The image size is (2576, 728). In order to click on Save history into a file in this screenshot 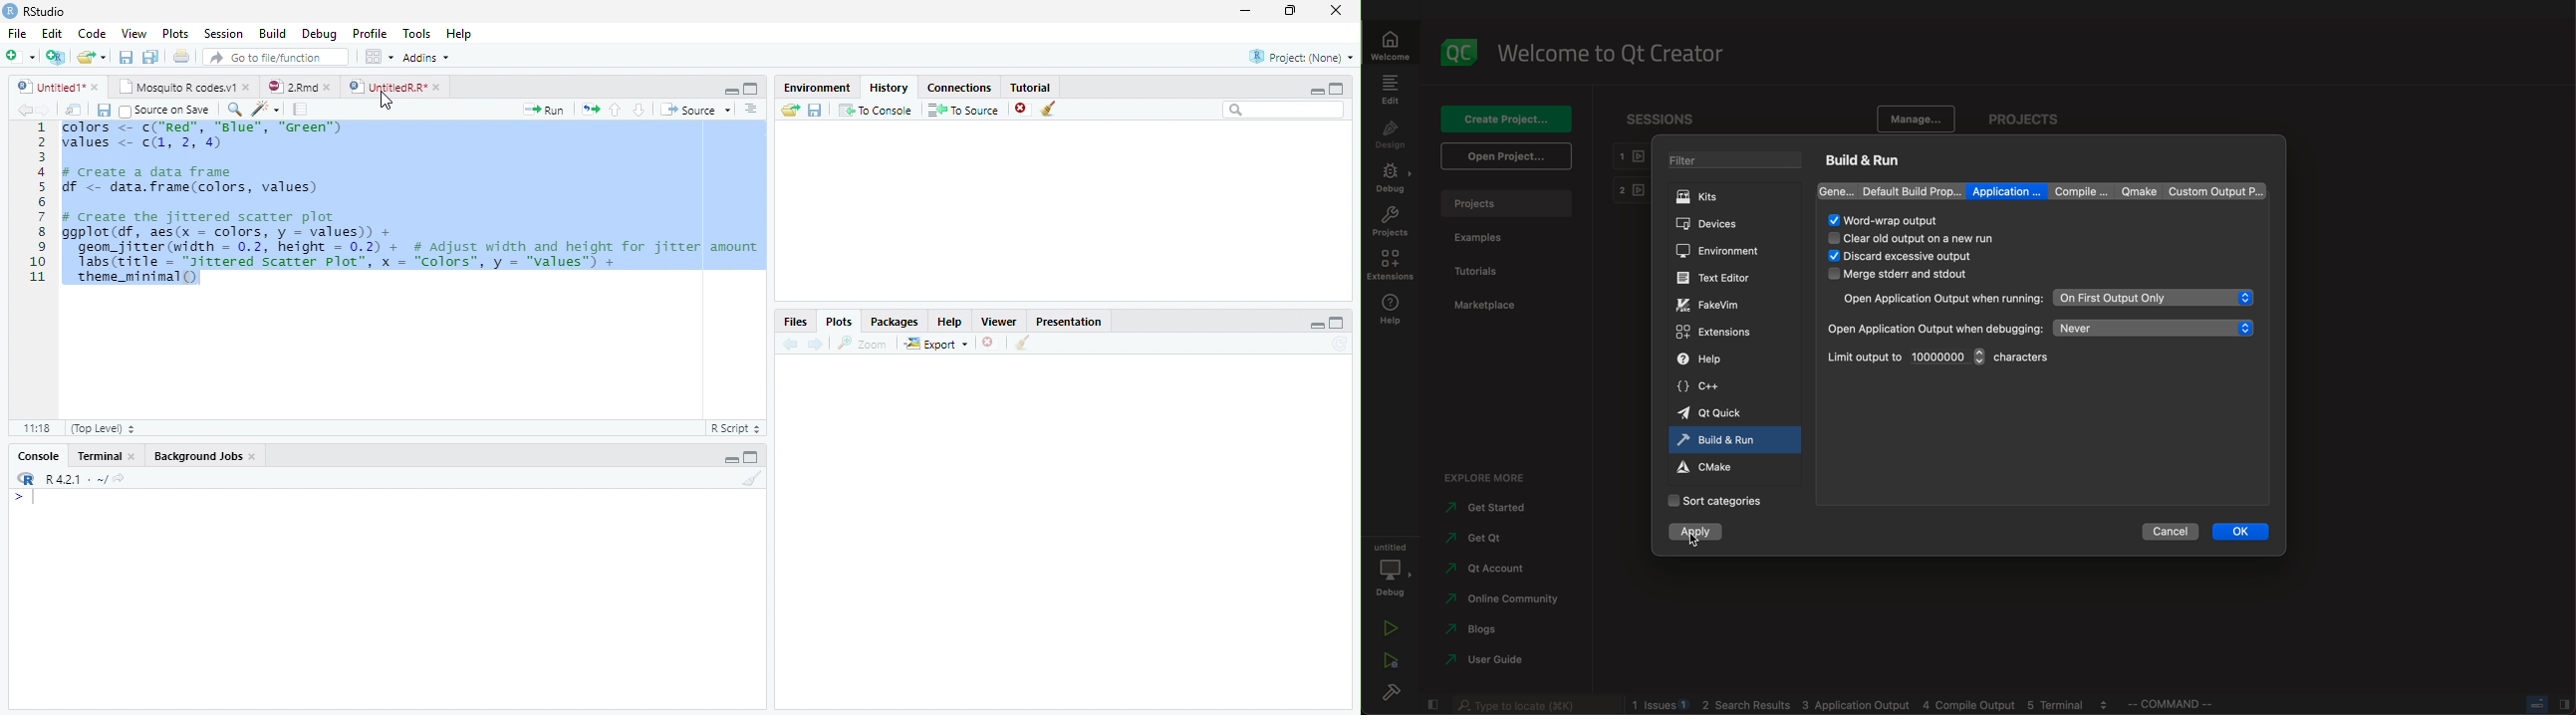, I will do `click(815, 110)`.